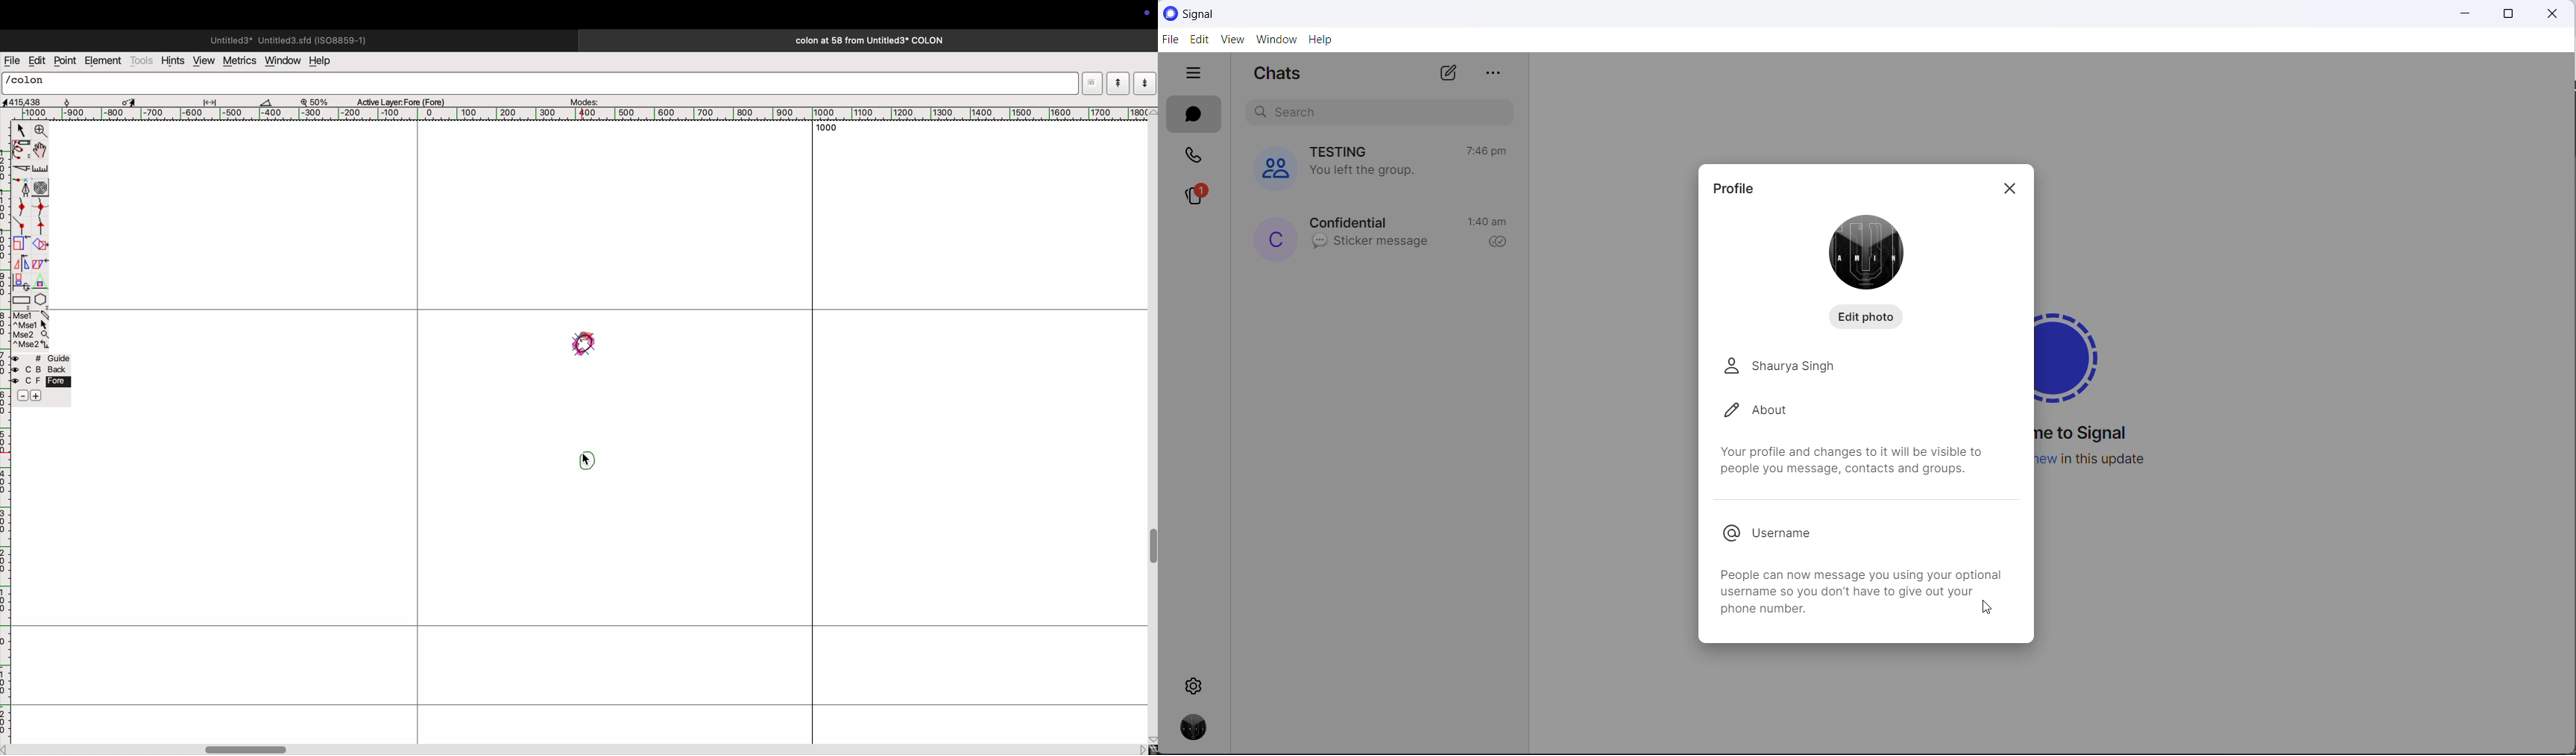 Image resolution: width=2576 pixels, height=756 pixels. Describe the element at coordinates (1730, 366) in the screenshot. I see `person icon` at that location.